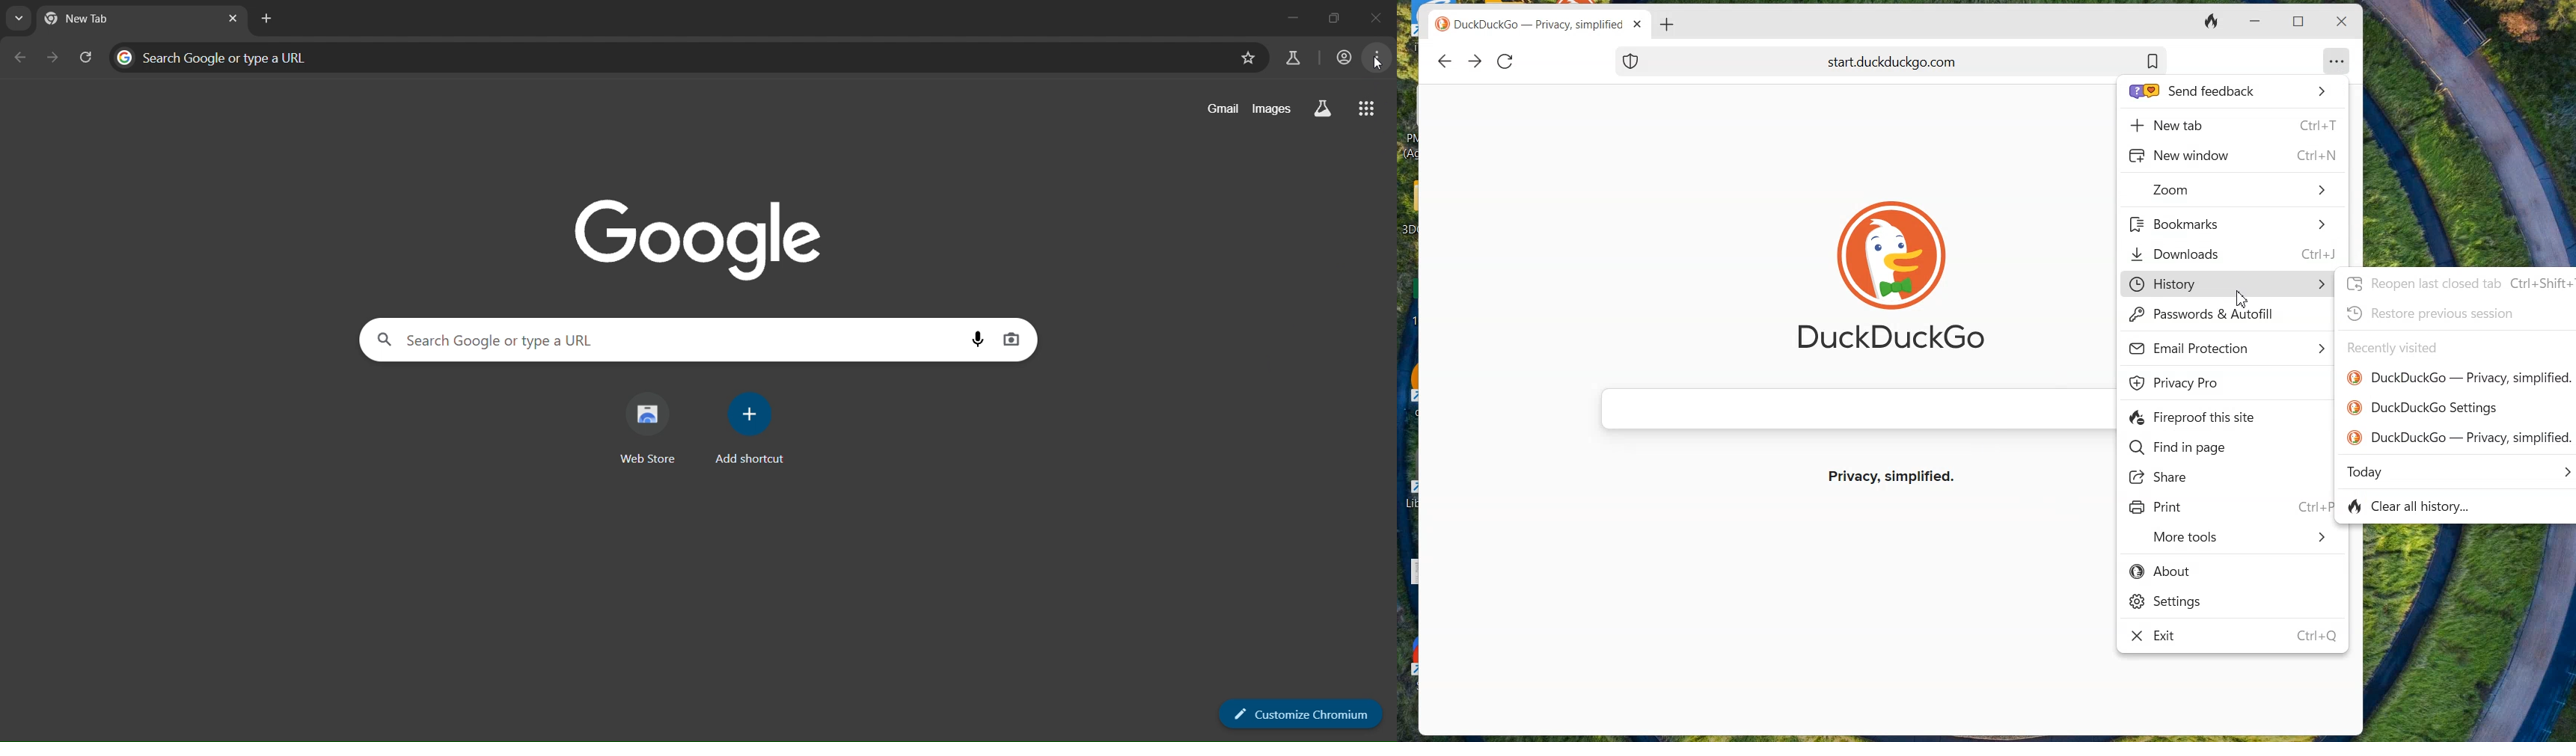 The width and height of the screenshot is (2576, 756). What do you see at coordinates (2225, 283) in the screenshot?
I see `History` at bounding box center [2225, 283].